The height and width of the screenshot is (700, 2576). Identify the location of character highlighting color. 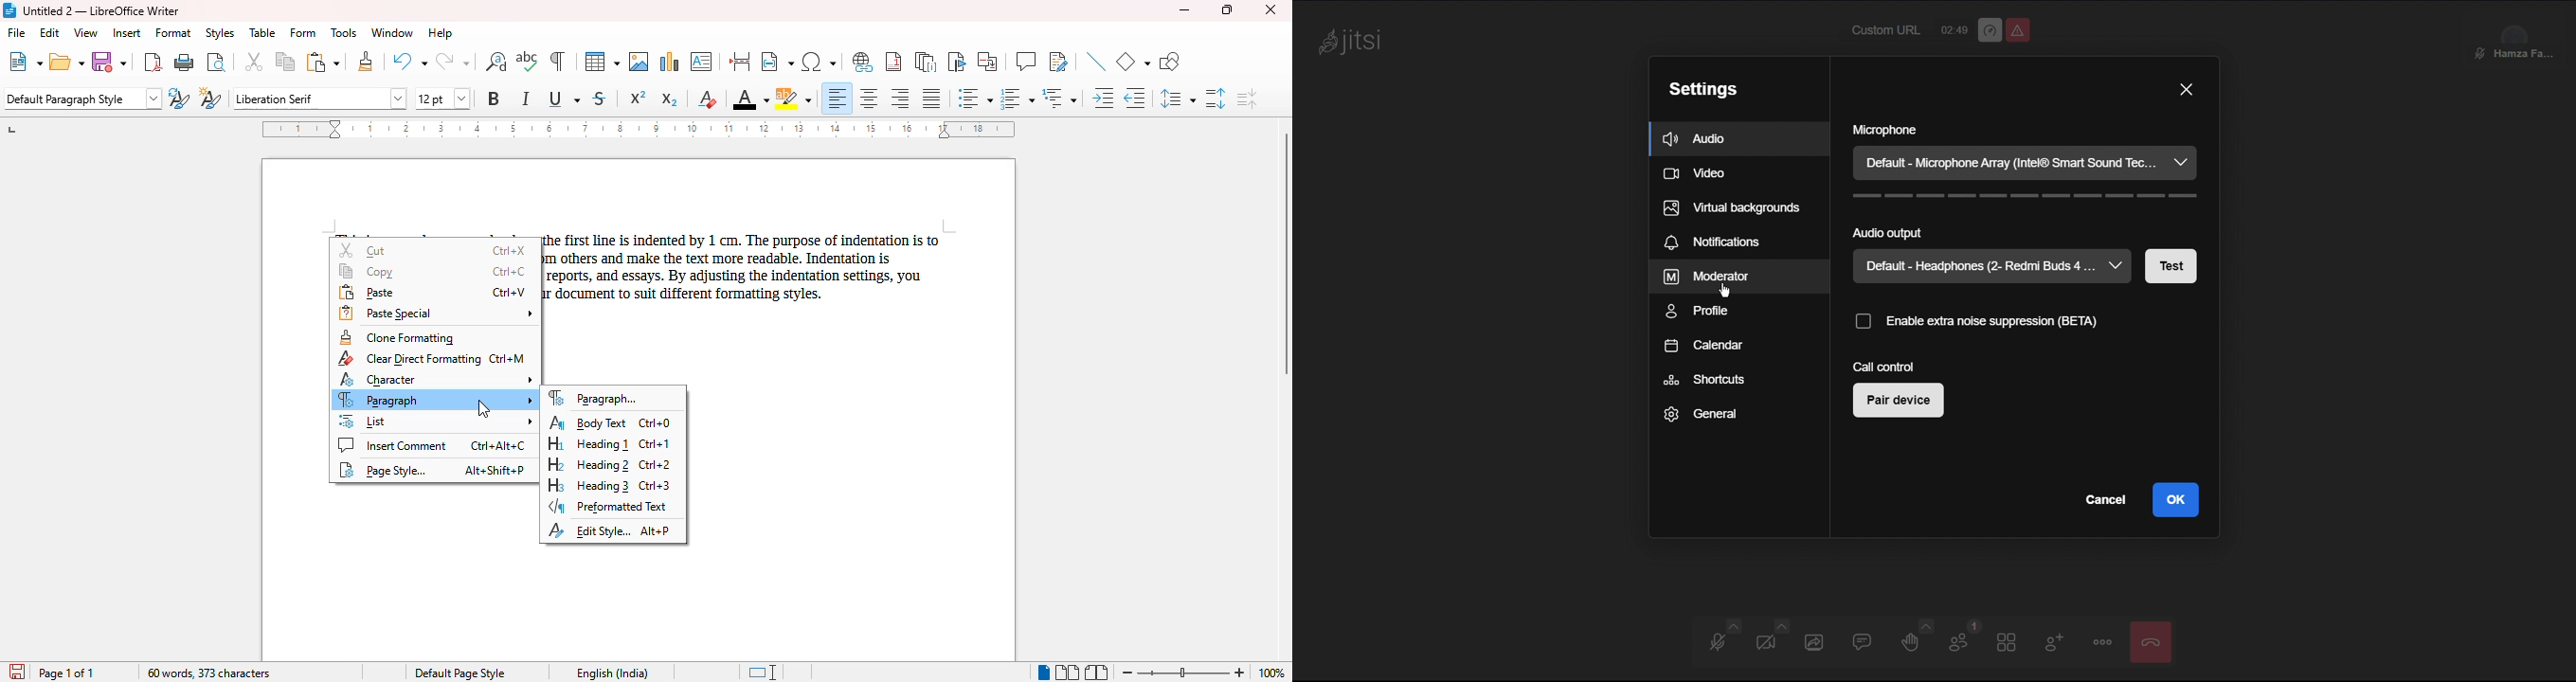
(792, 99).